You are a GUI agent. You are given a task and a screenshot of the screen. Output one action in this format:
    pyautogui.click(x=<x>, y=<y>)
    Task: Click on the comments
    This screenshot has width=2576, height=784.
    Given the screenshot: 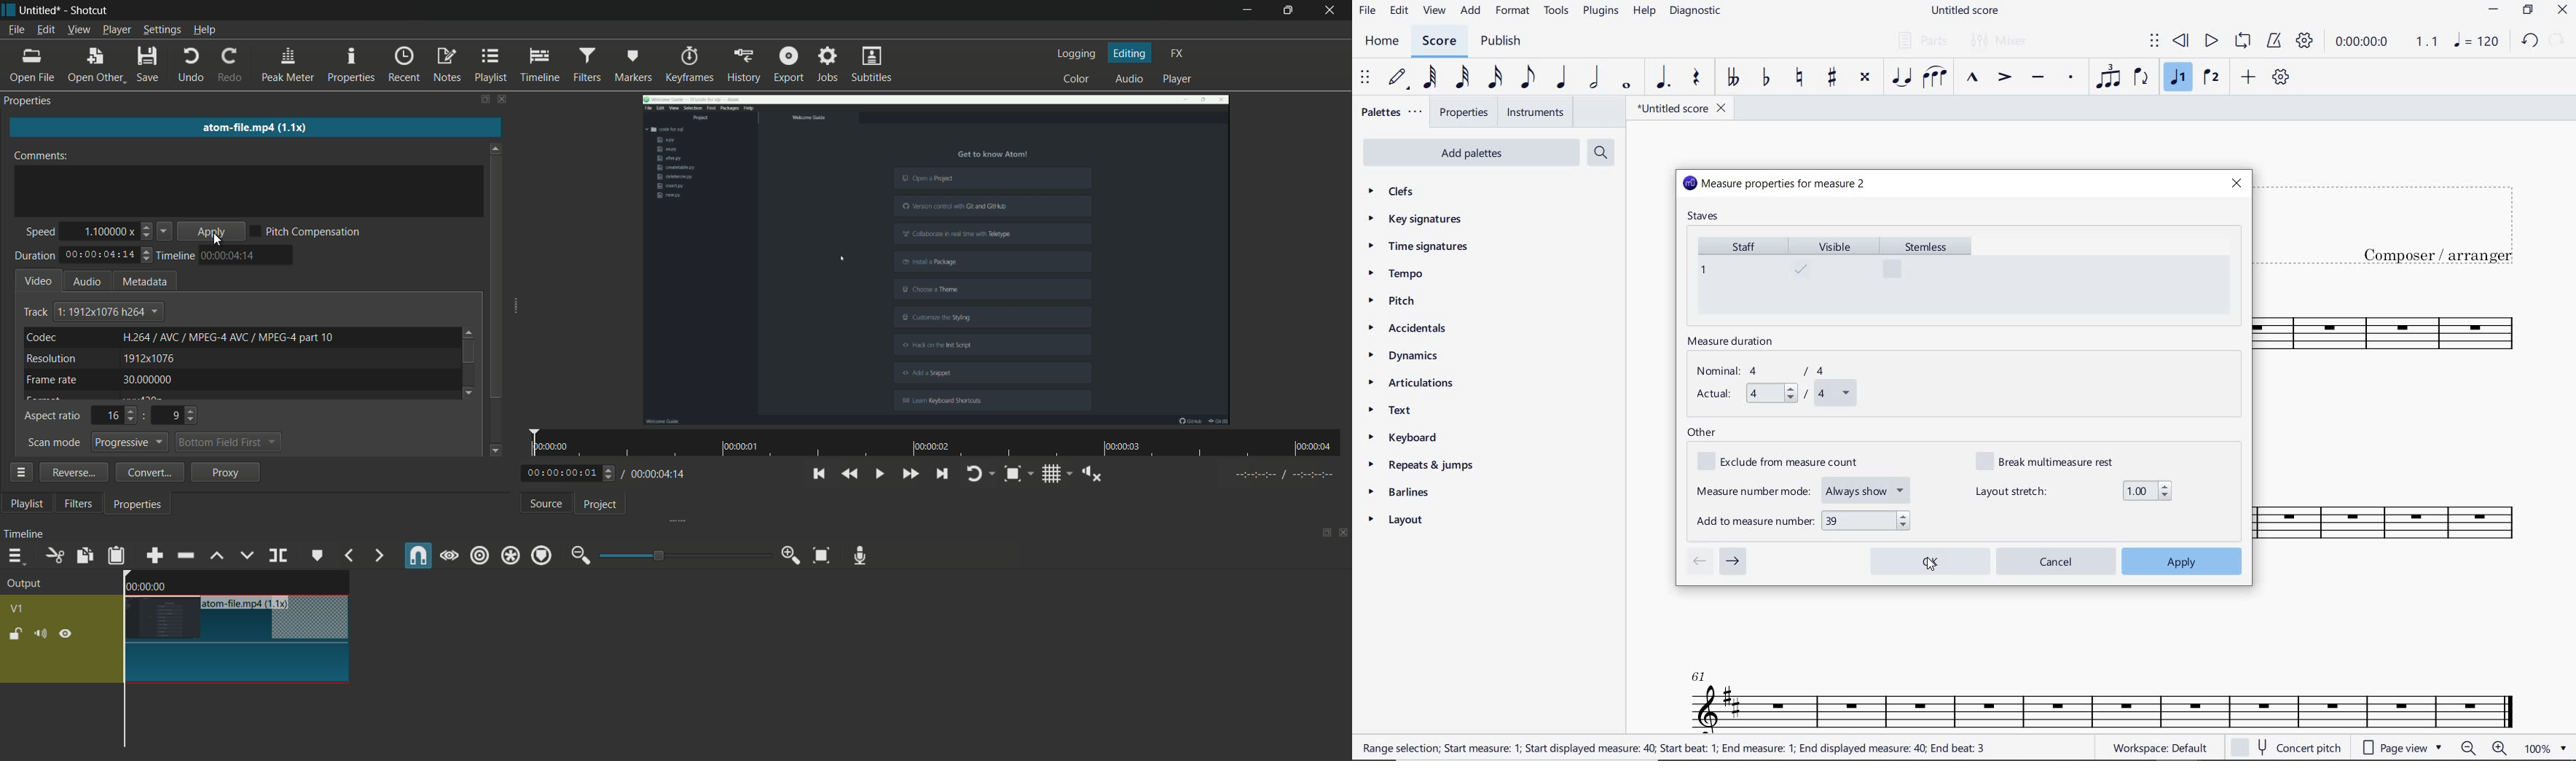 What is the action you would take?
    pyautogui.click(x=46, y=155)
    